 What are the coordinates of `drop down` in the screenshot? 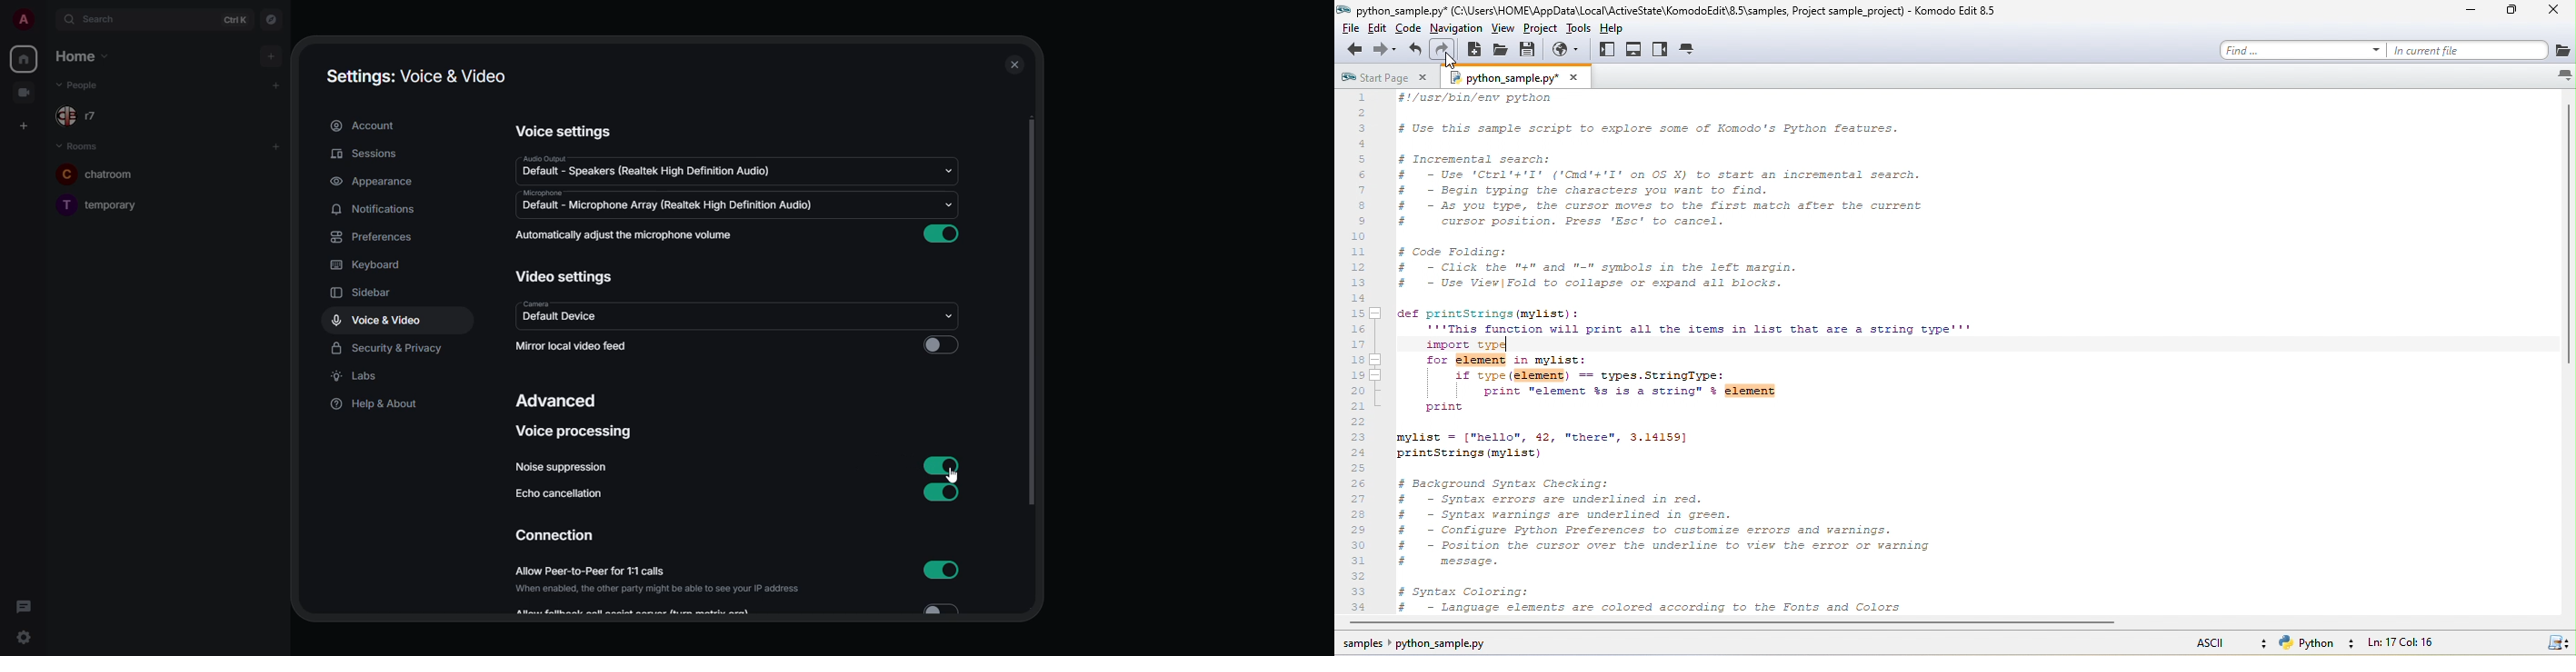 It's located at (948, 170).